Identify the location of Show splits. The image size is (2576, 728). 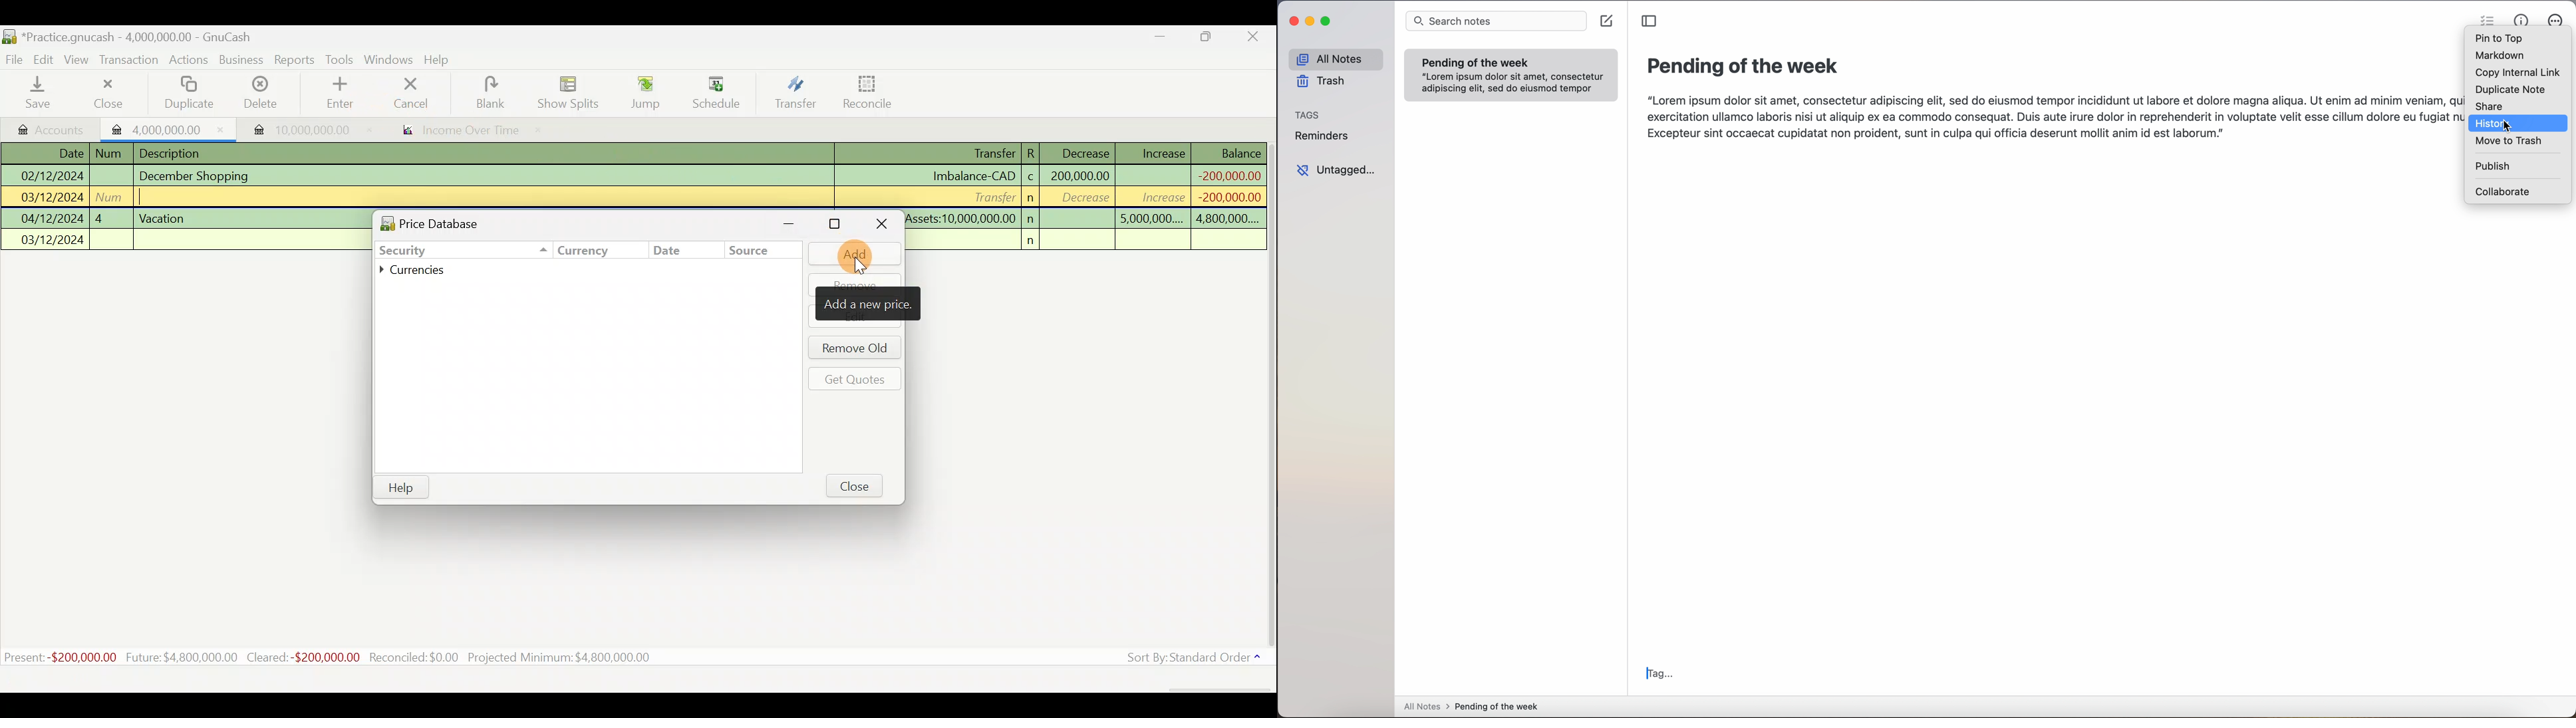
(569, 92).